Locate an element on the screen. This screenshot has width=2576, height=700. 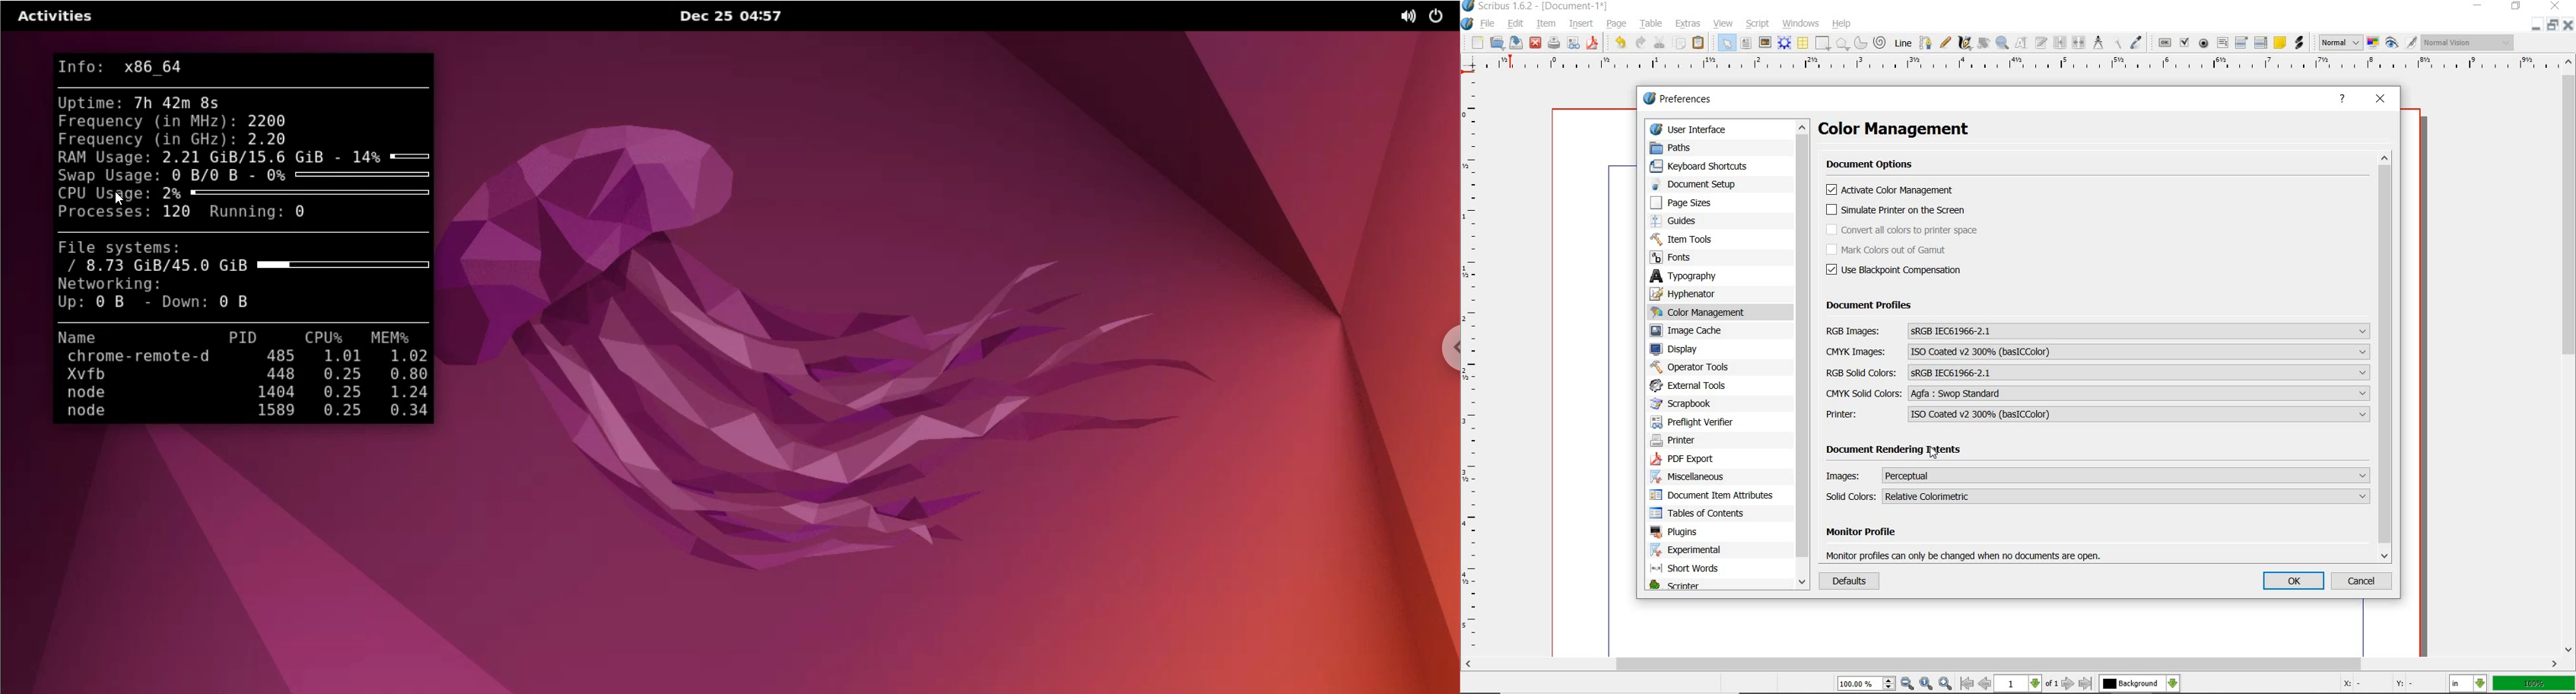
open is located at coordinates (1497, 44).